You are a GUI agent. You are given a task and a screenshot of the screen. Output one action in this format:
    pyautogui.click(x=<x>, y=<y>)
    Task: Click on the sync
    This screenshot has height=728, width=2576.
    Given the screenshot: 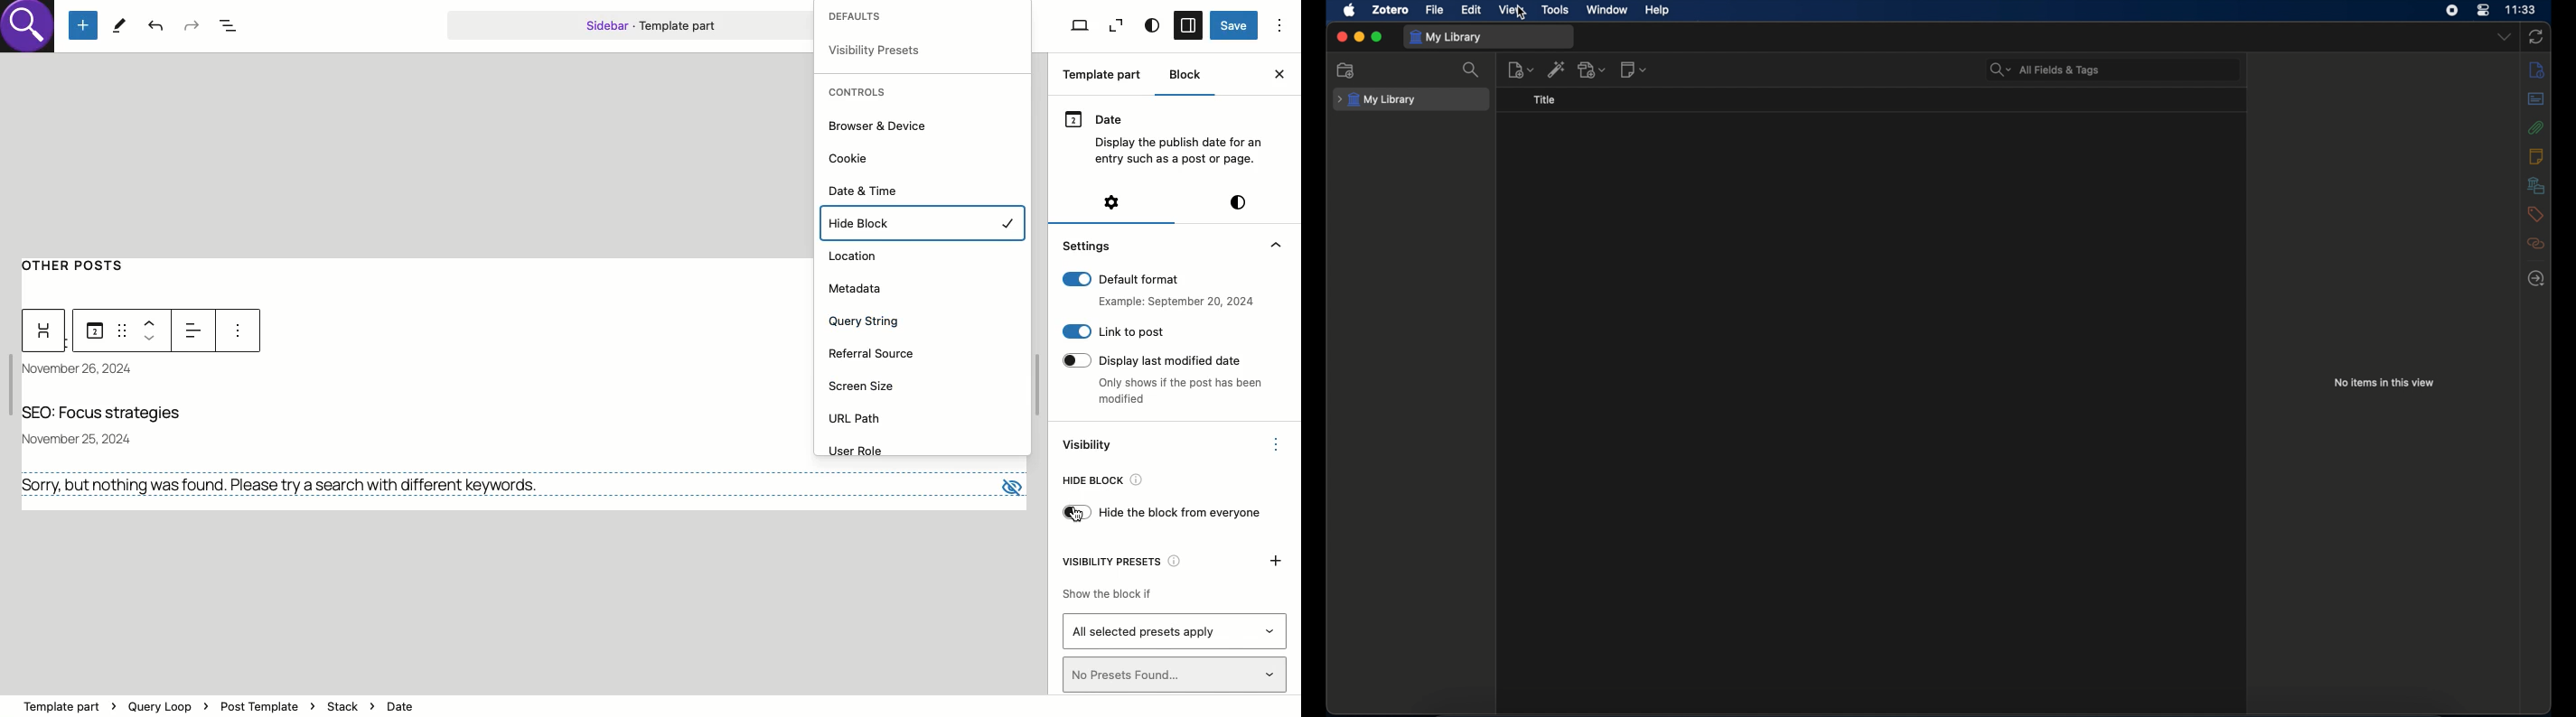 What is the action you would take?
    pyautogui.click(x=2536, y=37)
    